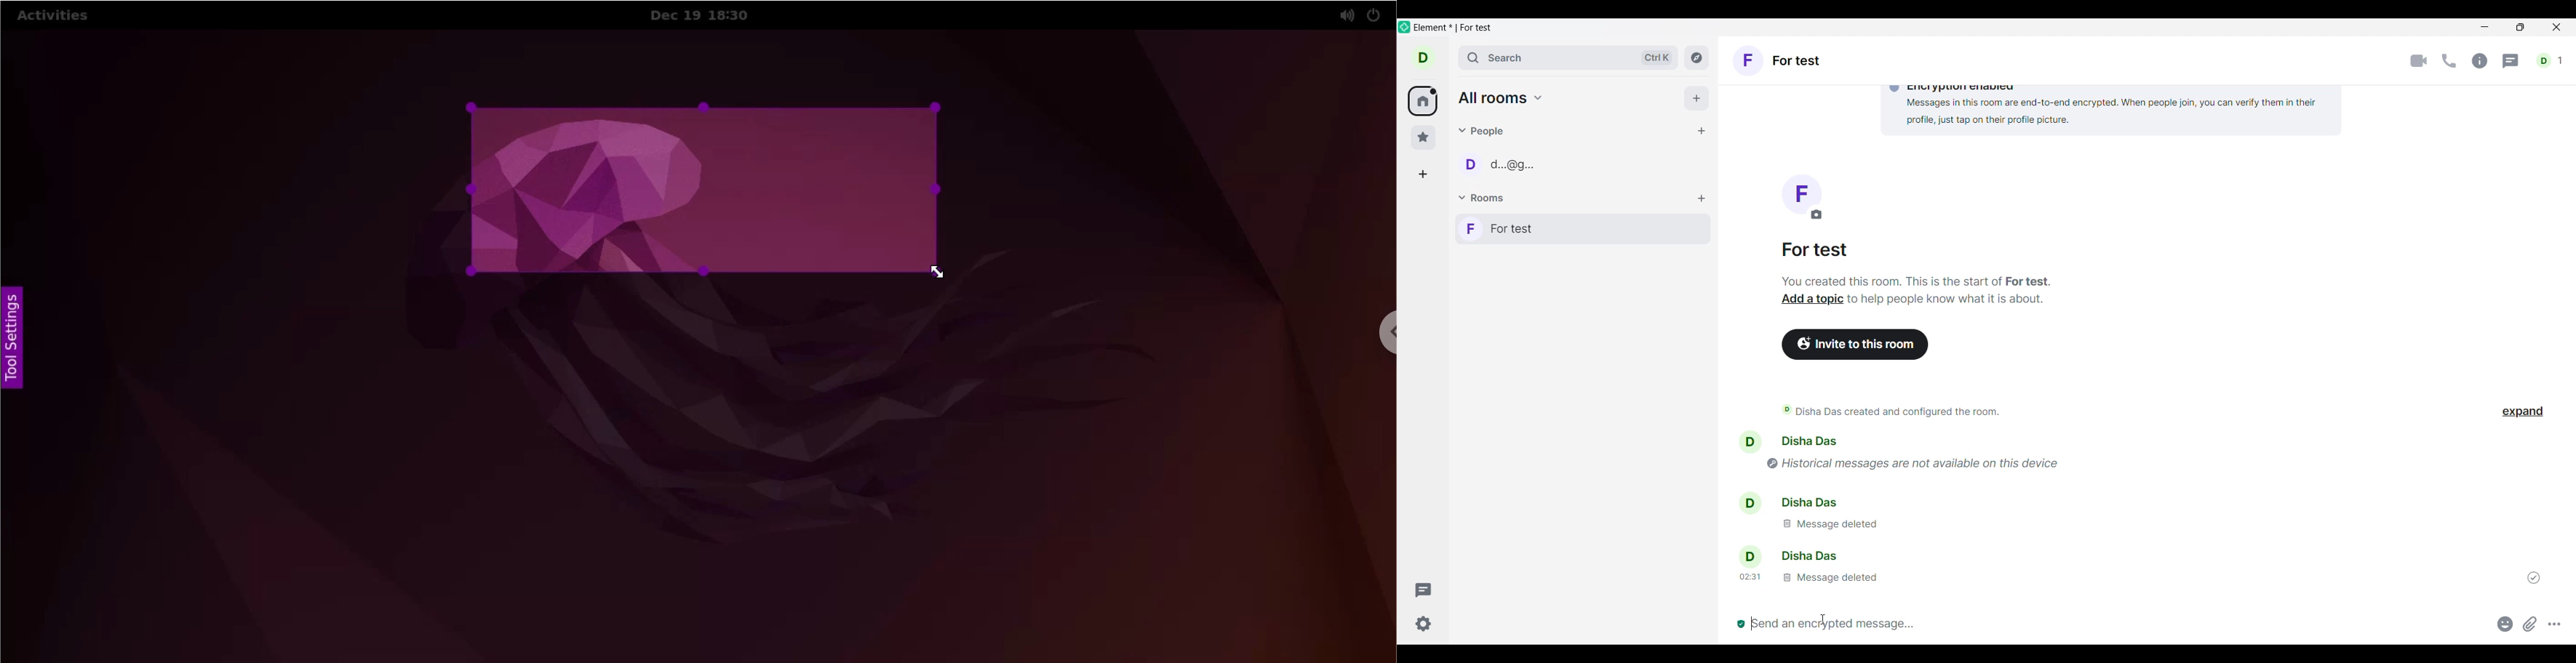 Image resolution: width=2576 pixels, height=672 pixels. I want to click on Search room, so click(1569, 58).